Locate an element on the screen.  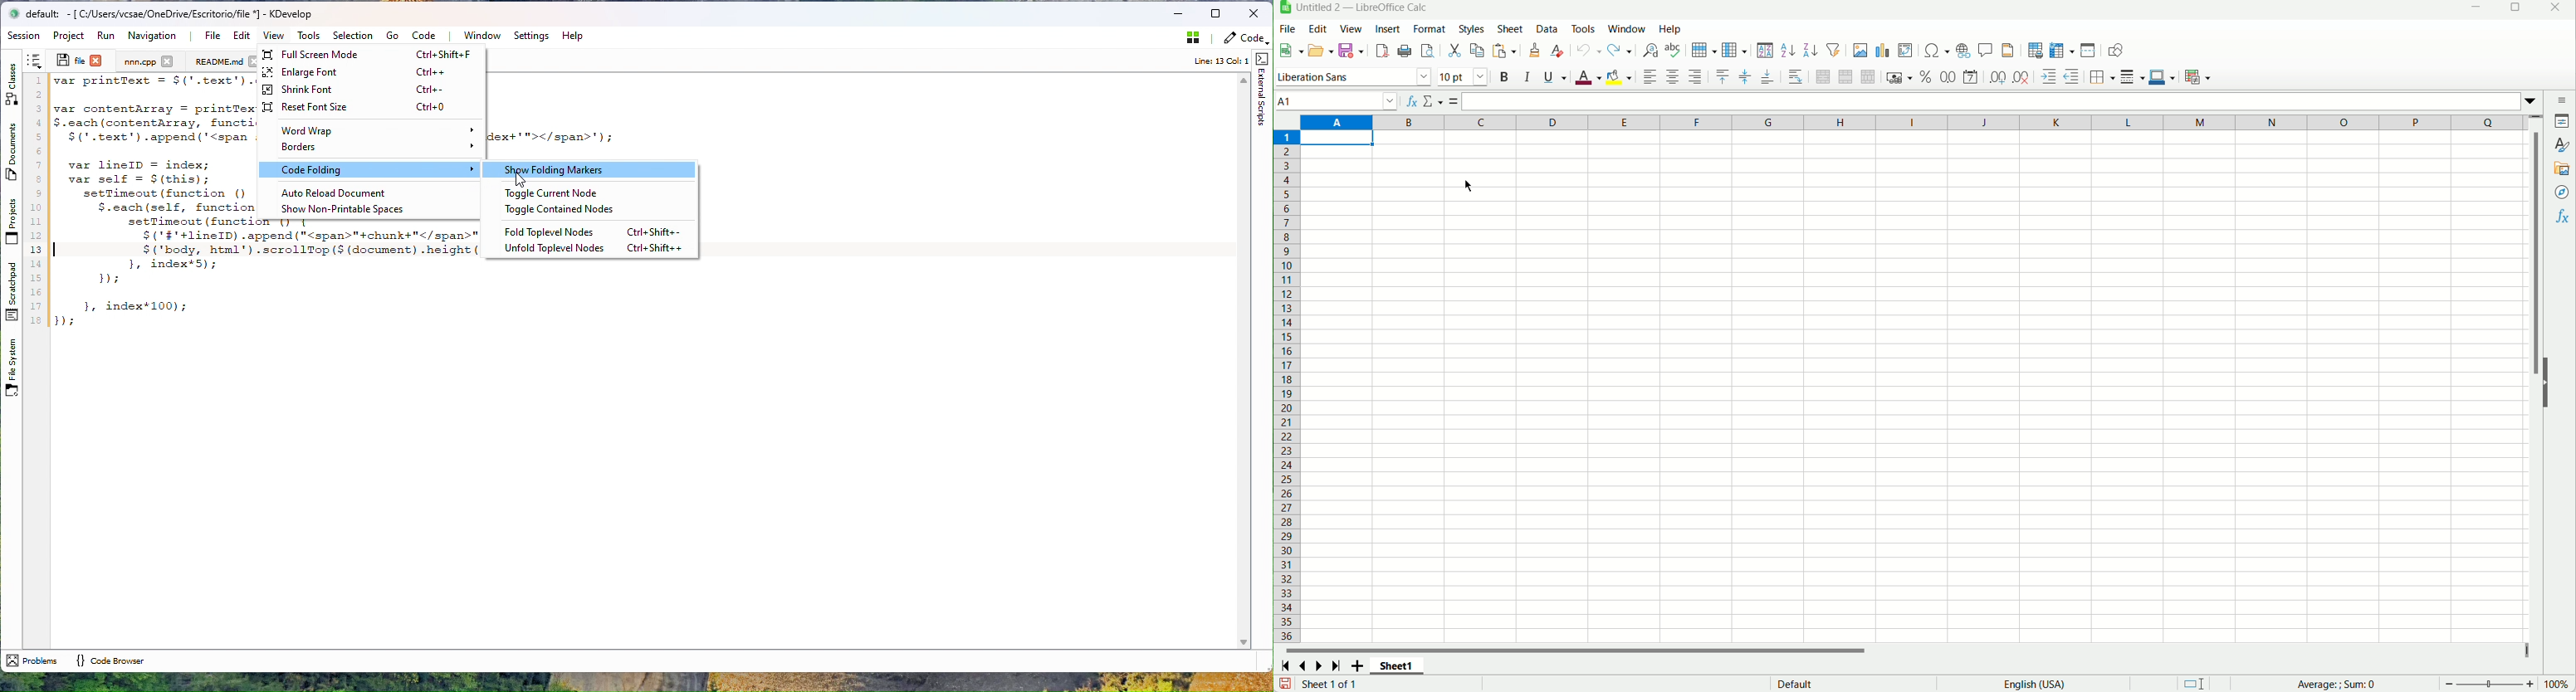
Insert symbol is located at coordinates (1939, 50).